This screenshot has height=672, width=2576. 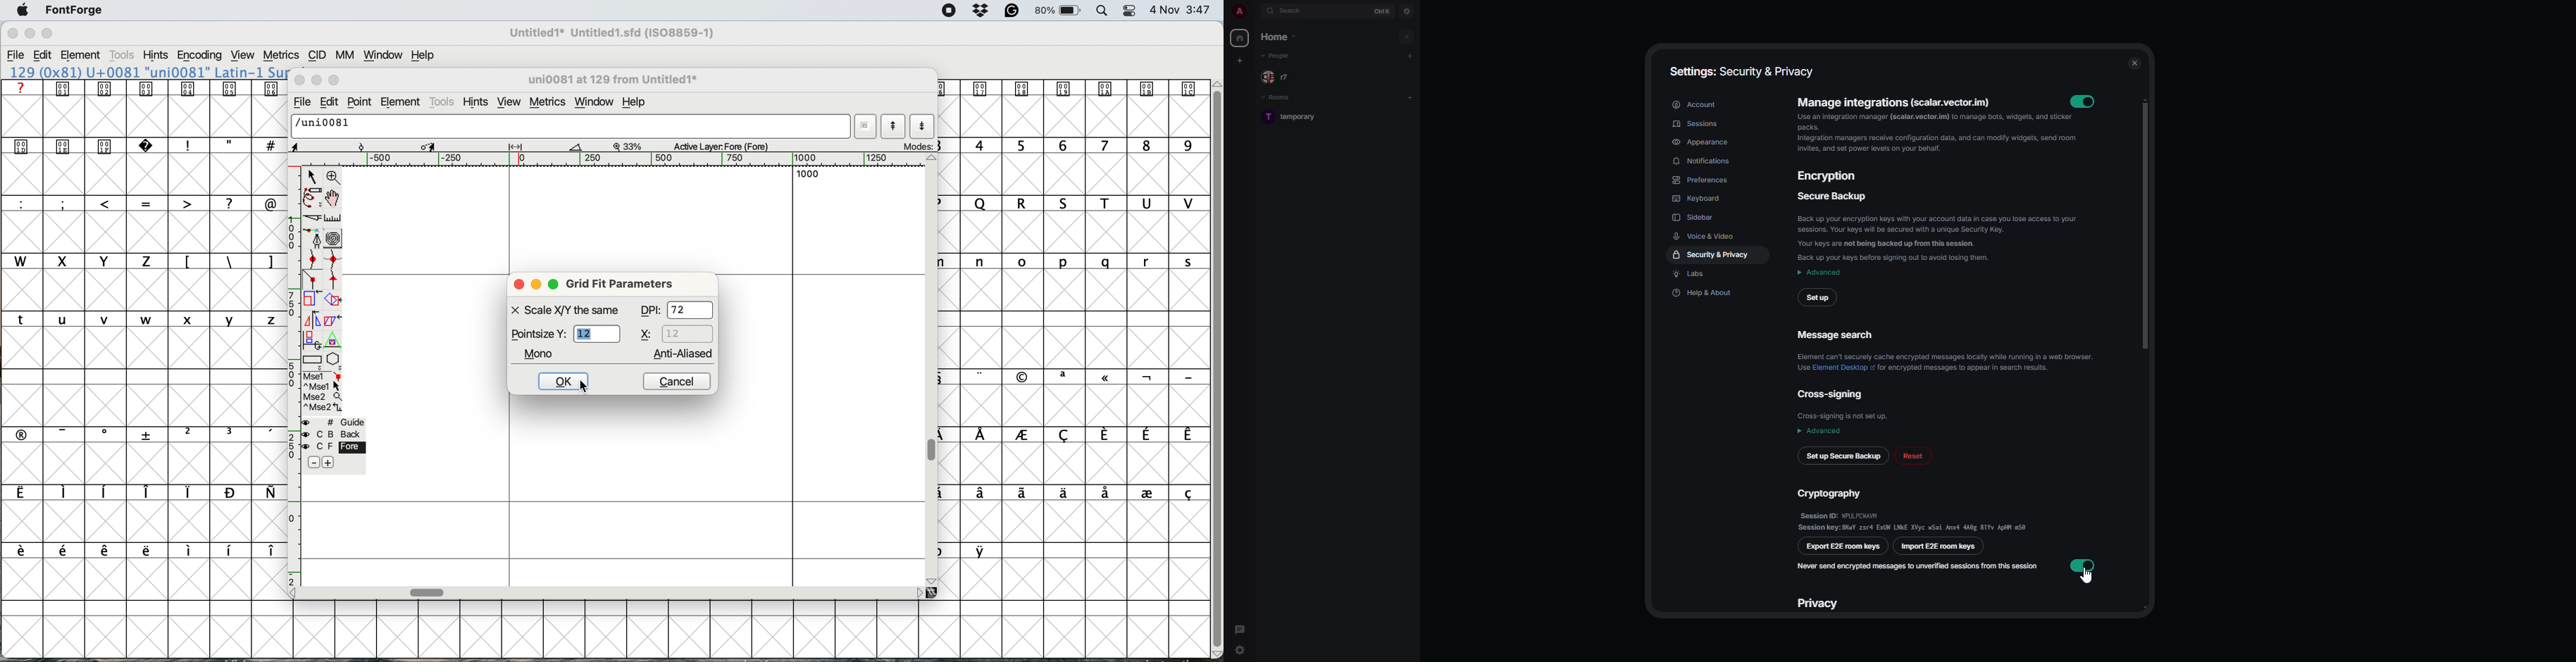 I want to click on Measure Tool, so click(x=577, y=147).